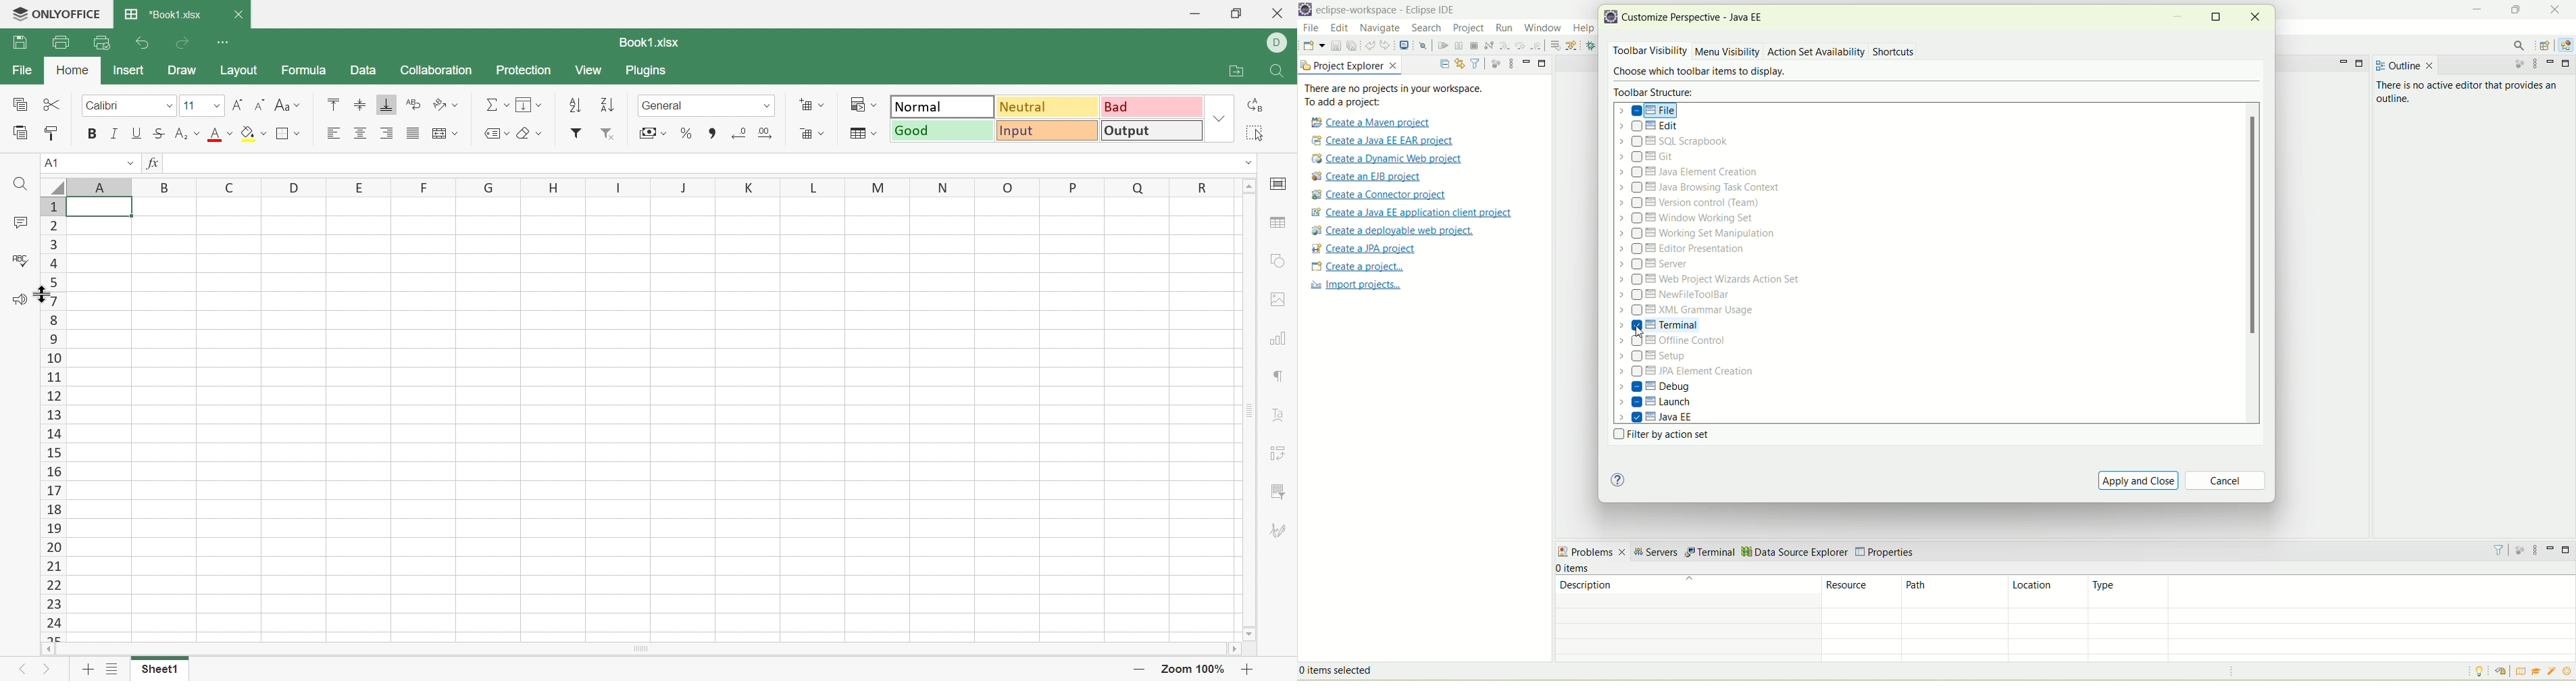 This screenshot has width=2576, height=700. Describe the element at coordinates (103, 41) in the screenshot. I see `Quick Print` at that location.